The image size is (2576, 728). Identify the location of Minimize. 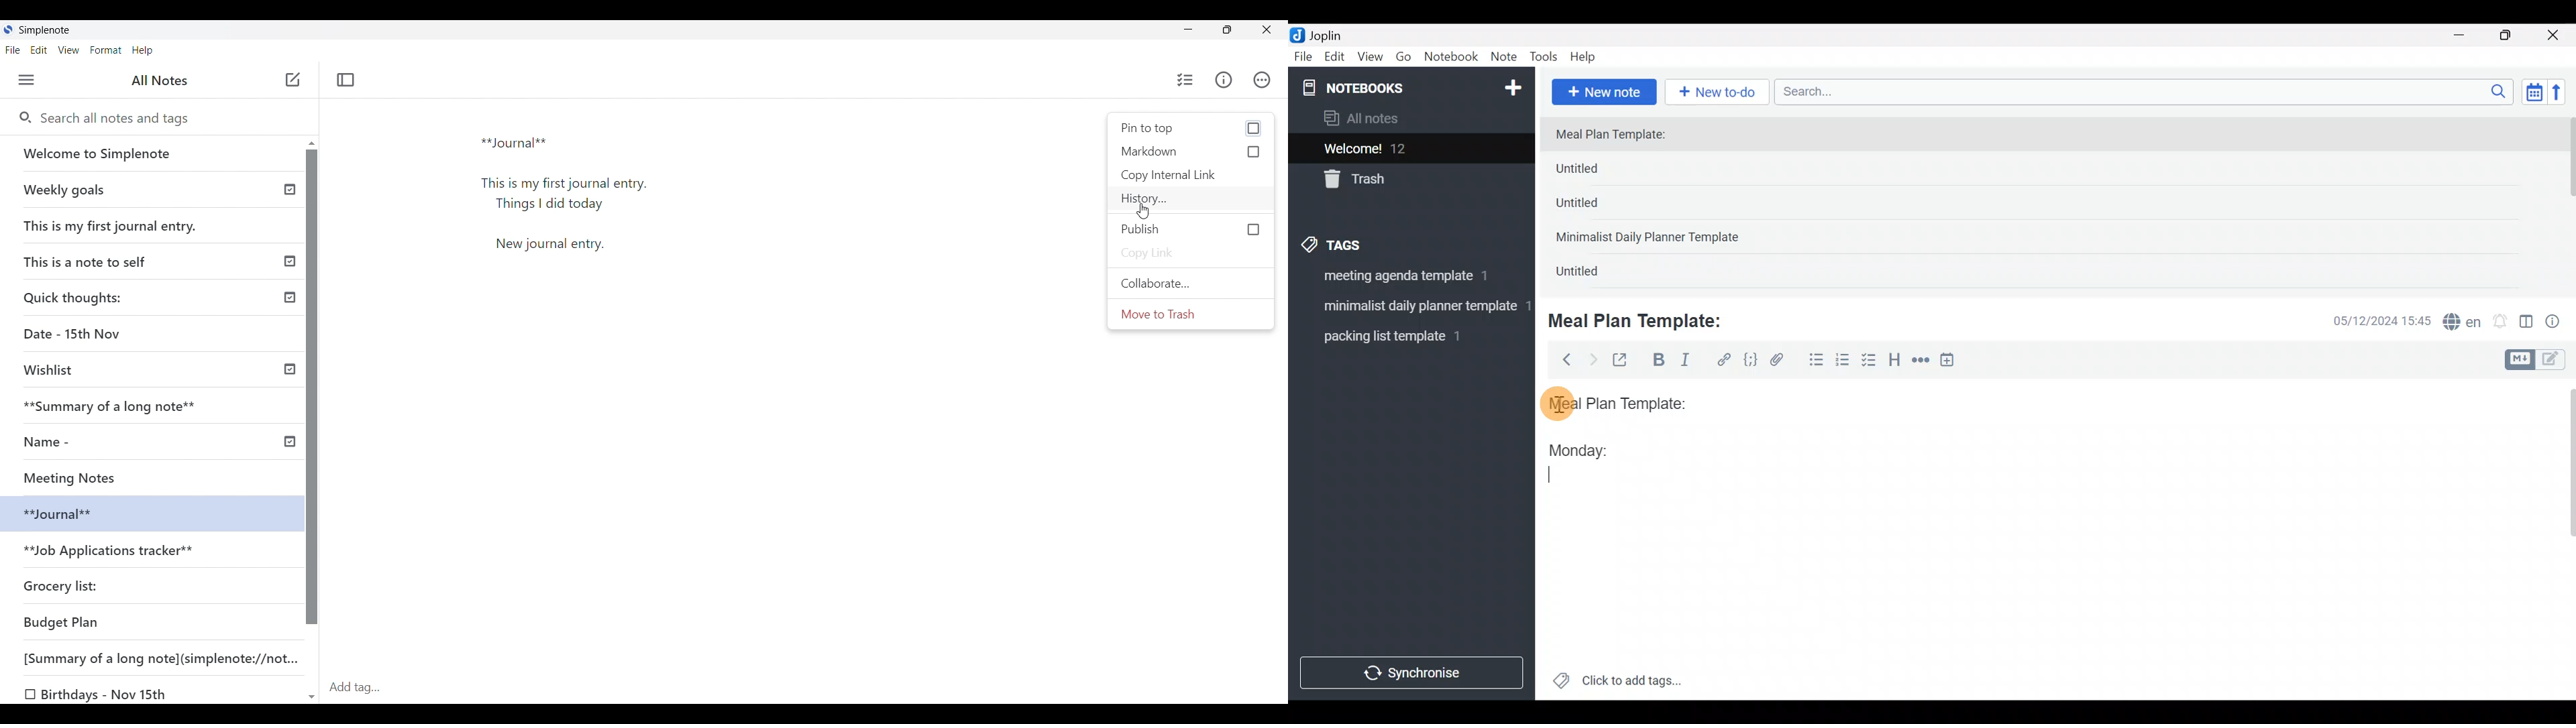
(2467, 34).